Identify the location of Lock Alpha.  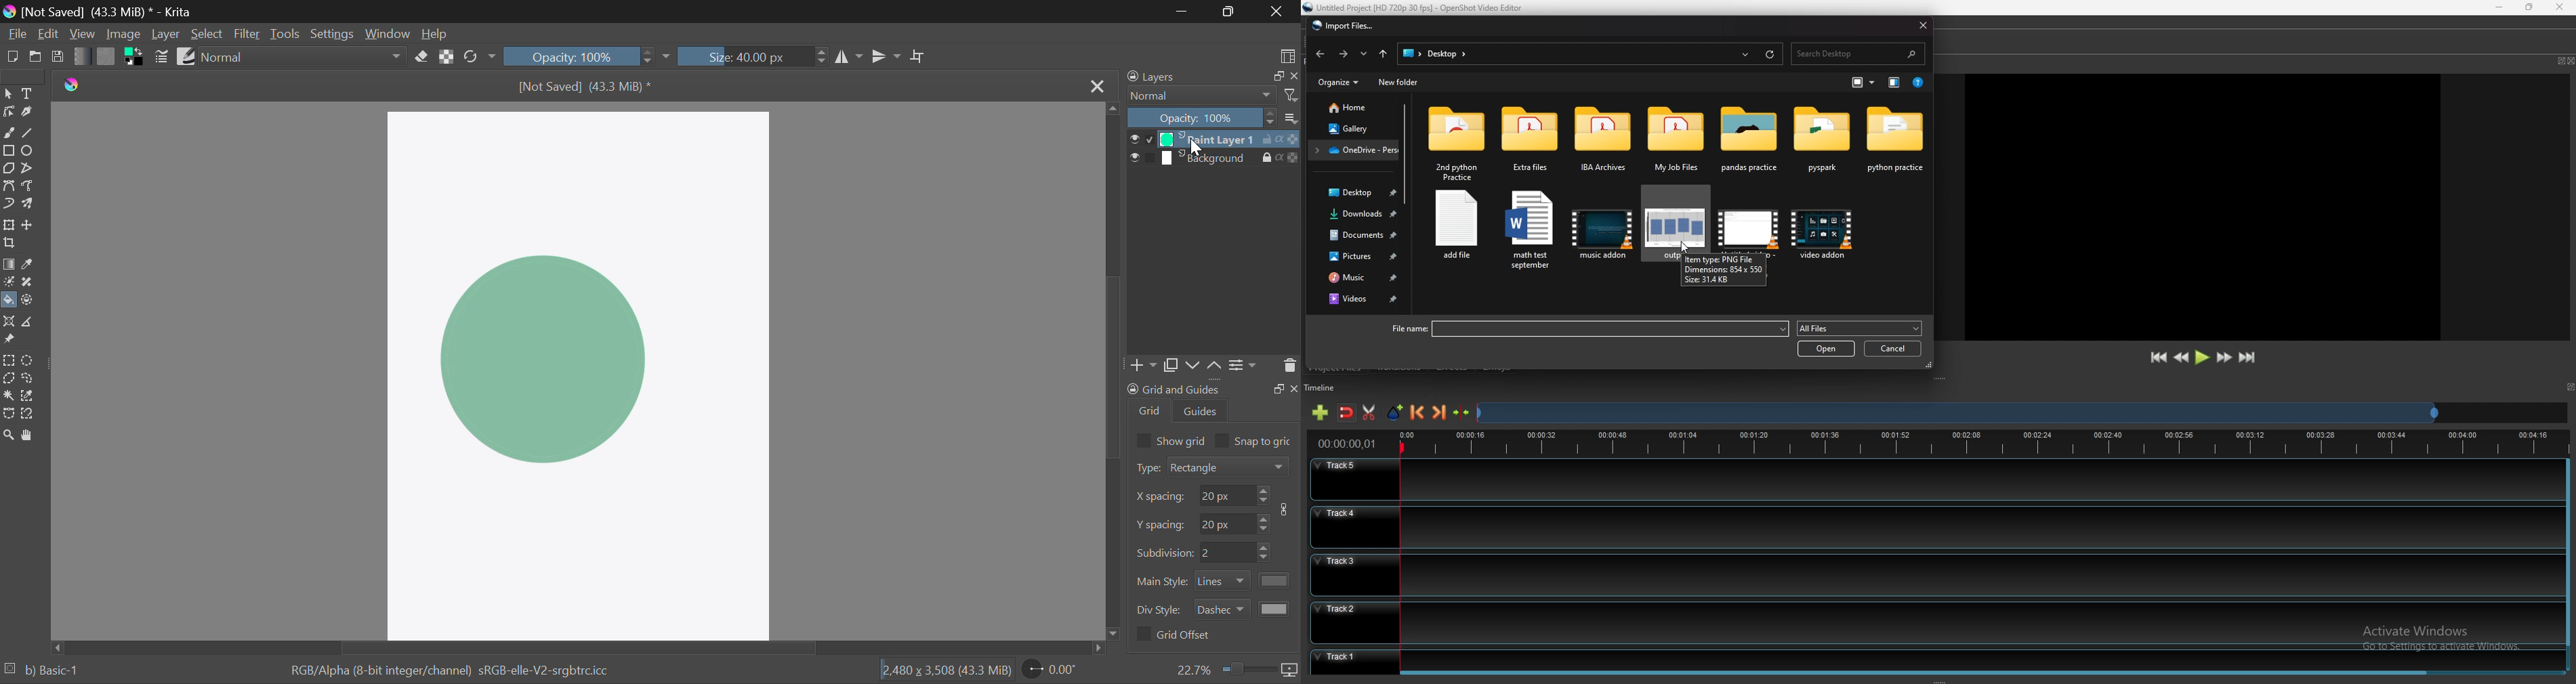
(447, 58).